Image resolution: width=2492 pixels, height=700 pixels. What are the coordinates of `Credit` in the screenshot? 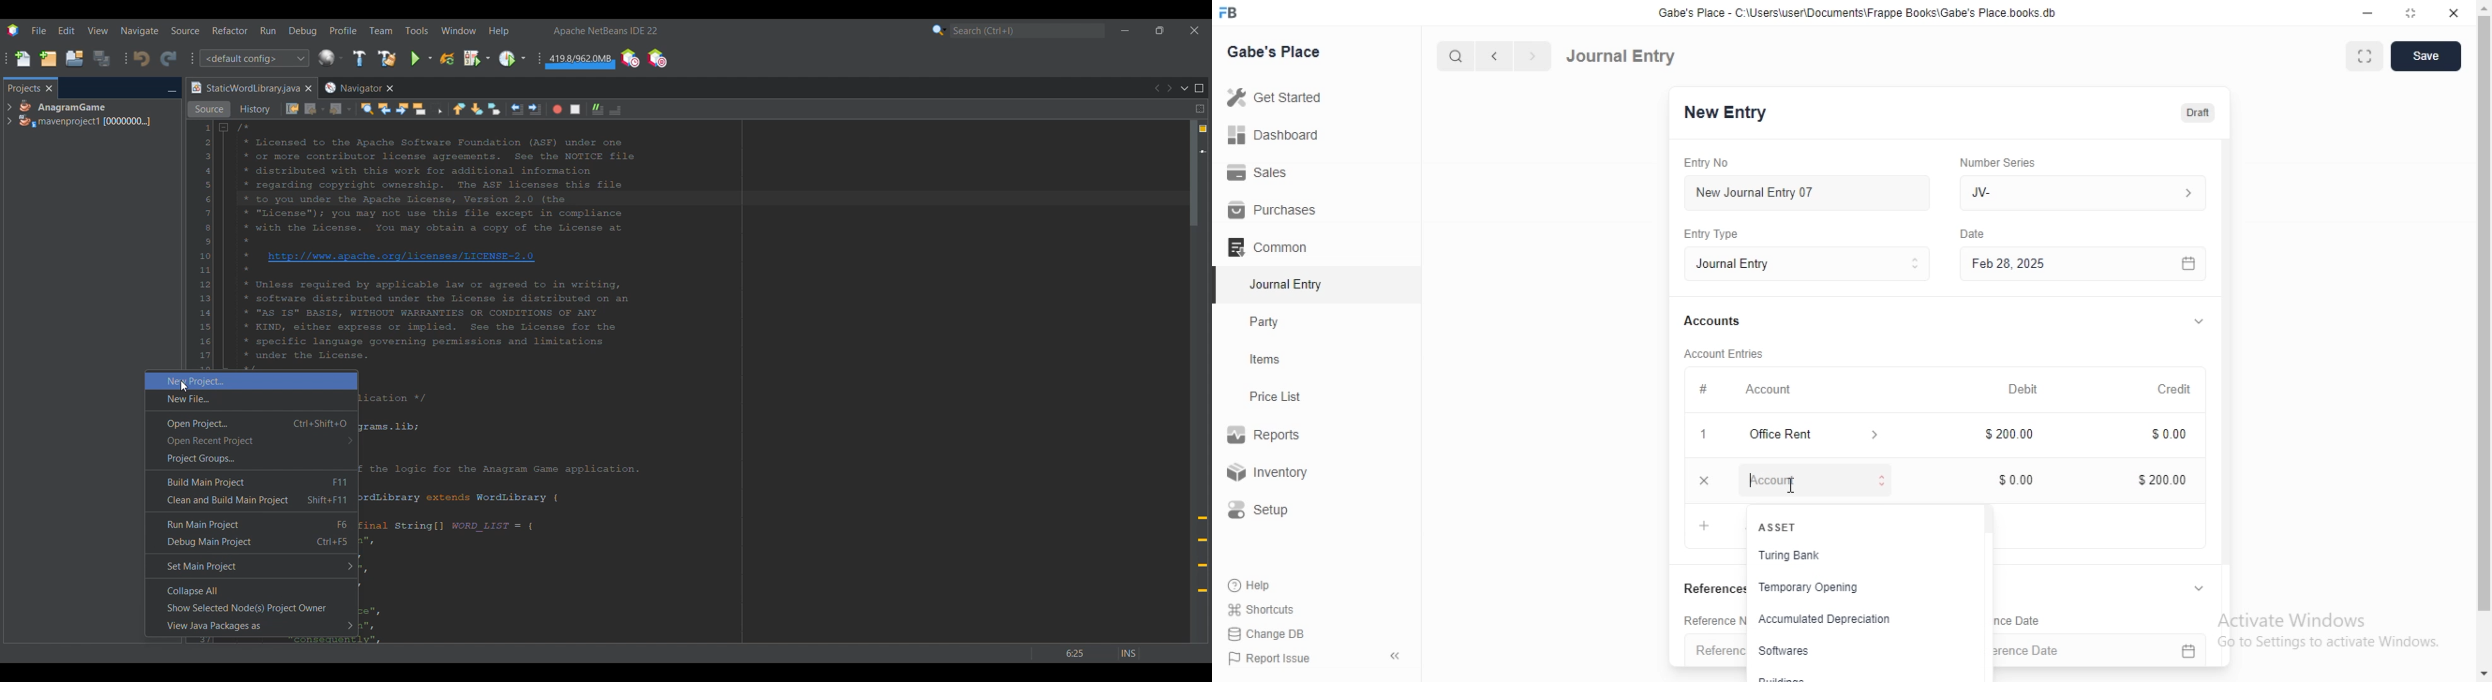 It's located at (2181, 387).